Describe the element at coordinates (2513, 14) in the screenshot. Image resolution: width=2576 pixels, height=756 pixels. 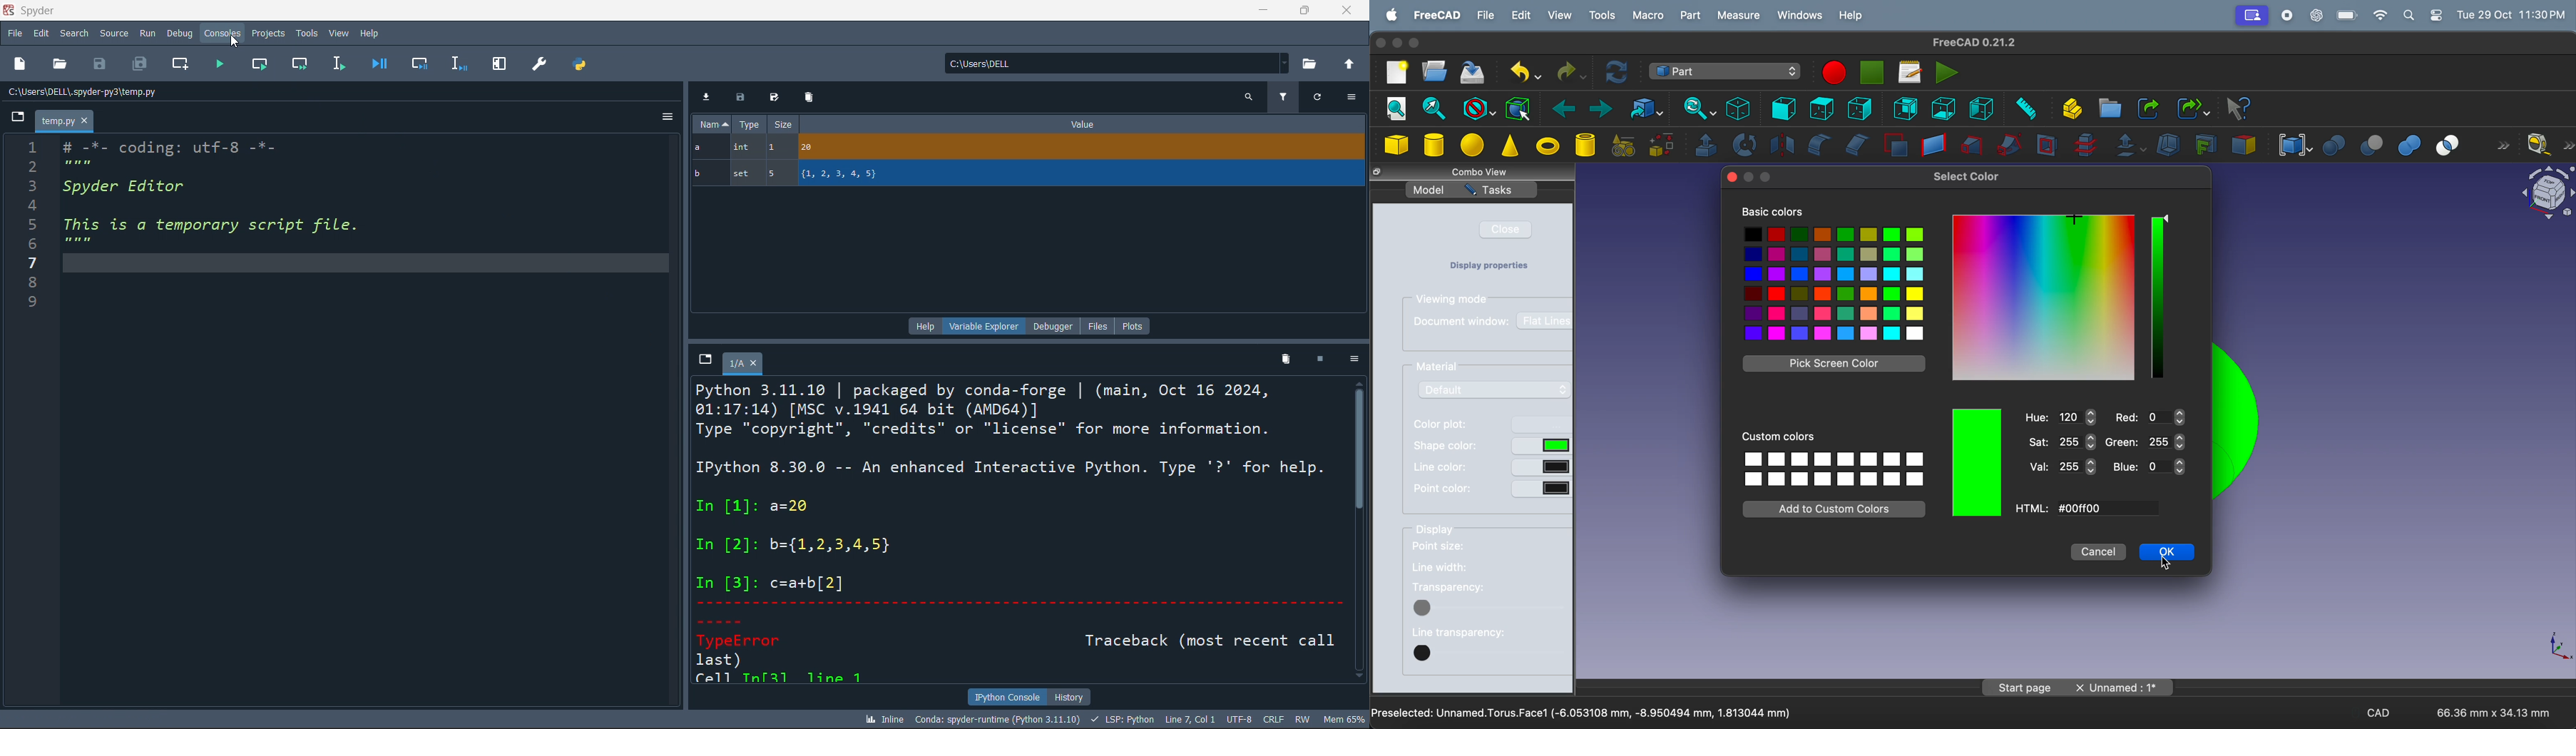
I see `time and date` at that location.